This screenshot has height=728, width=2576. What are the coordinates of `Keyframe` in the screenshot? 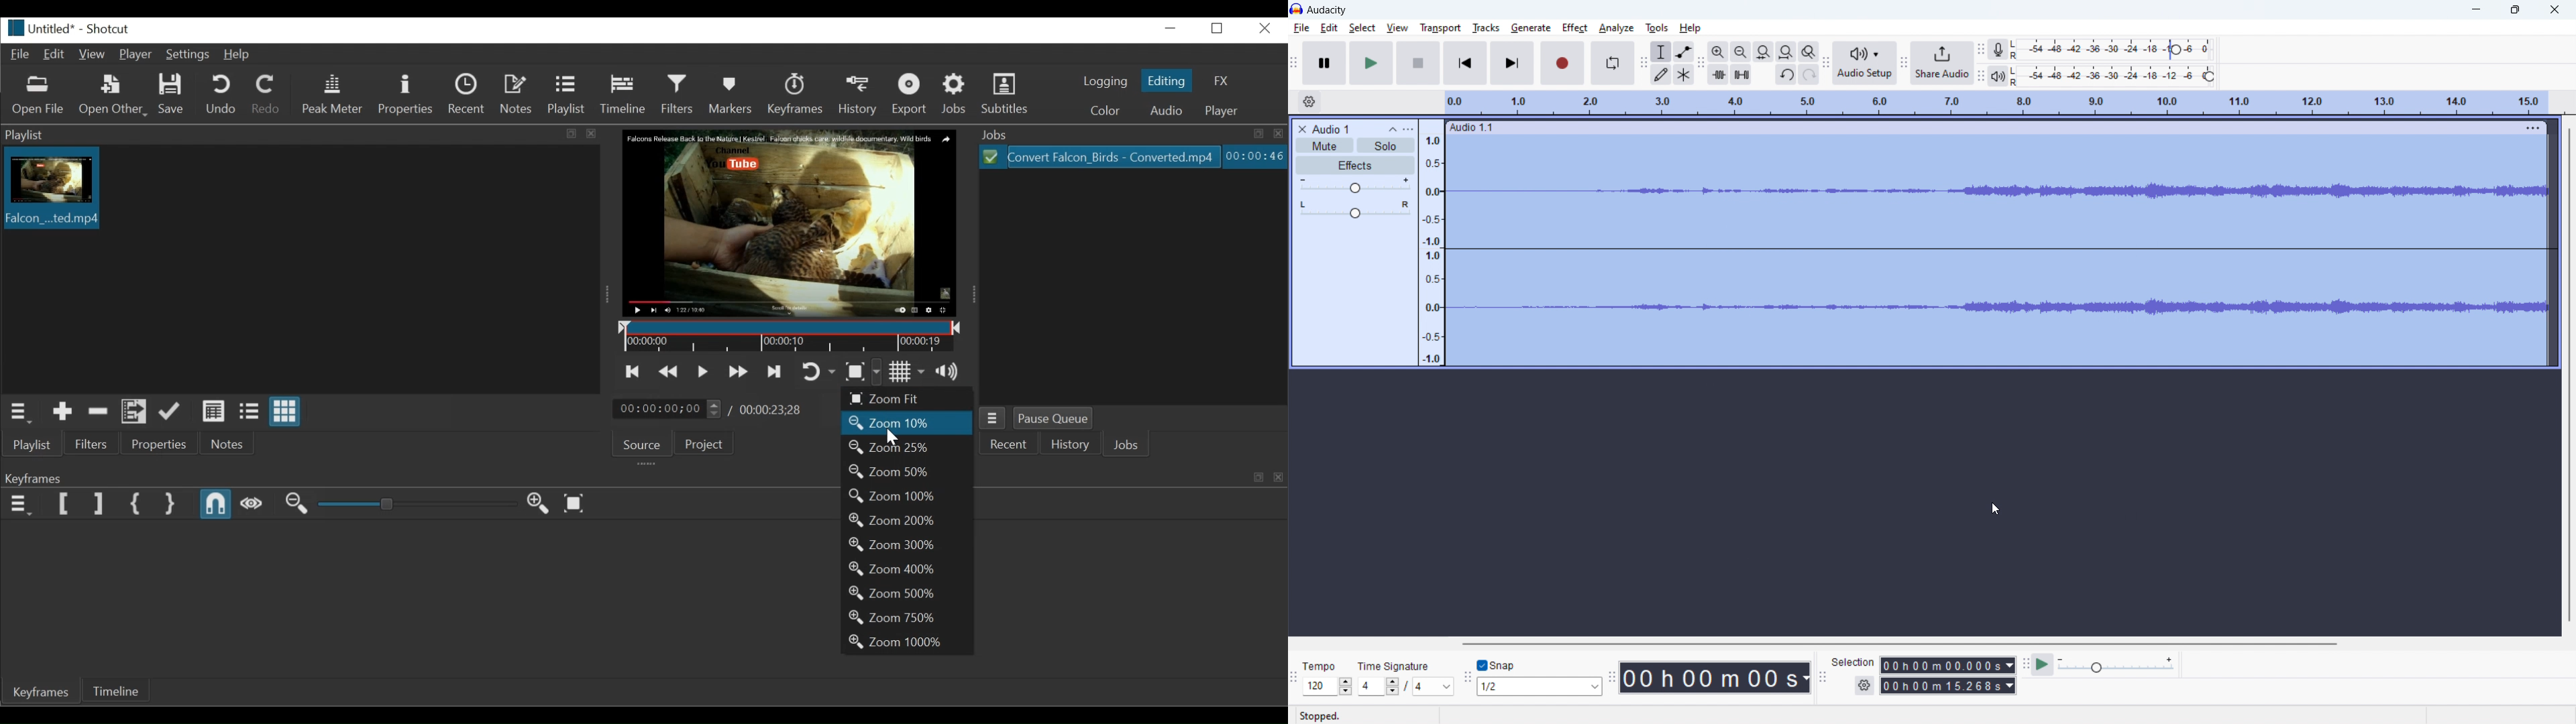 It's located at (796, 94).